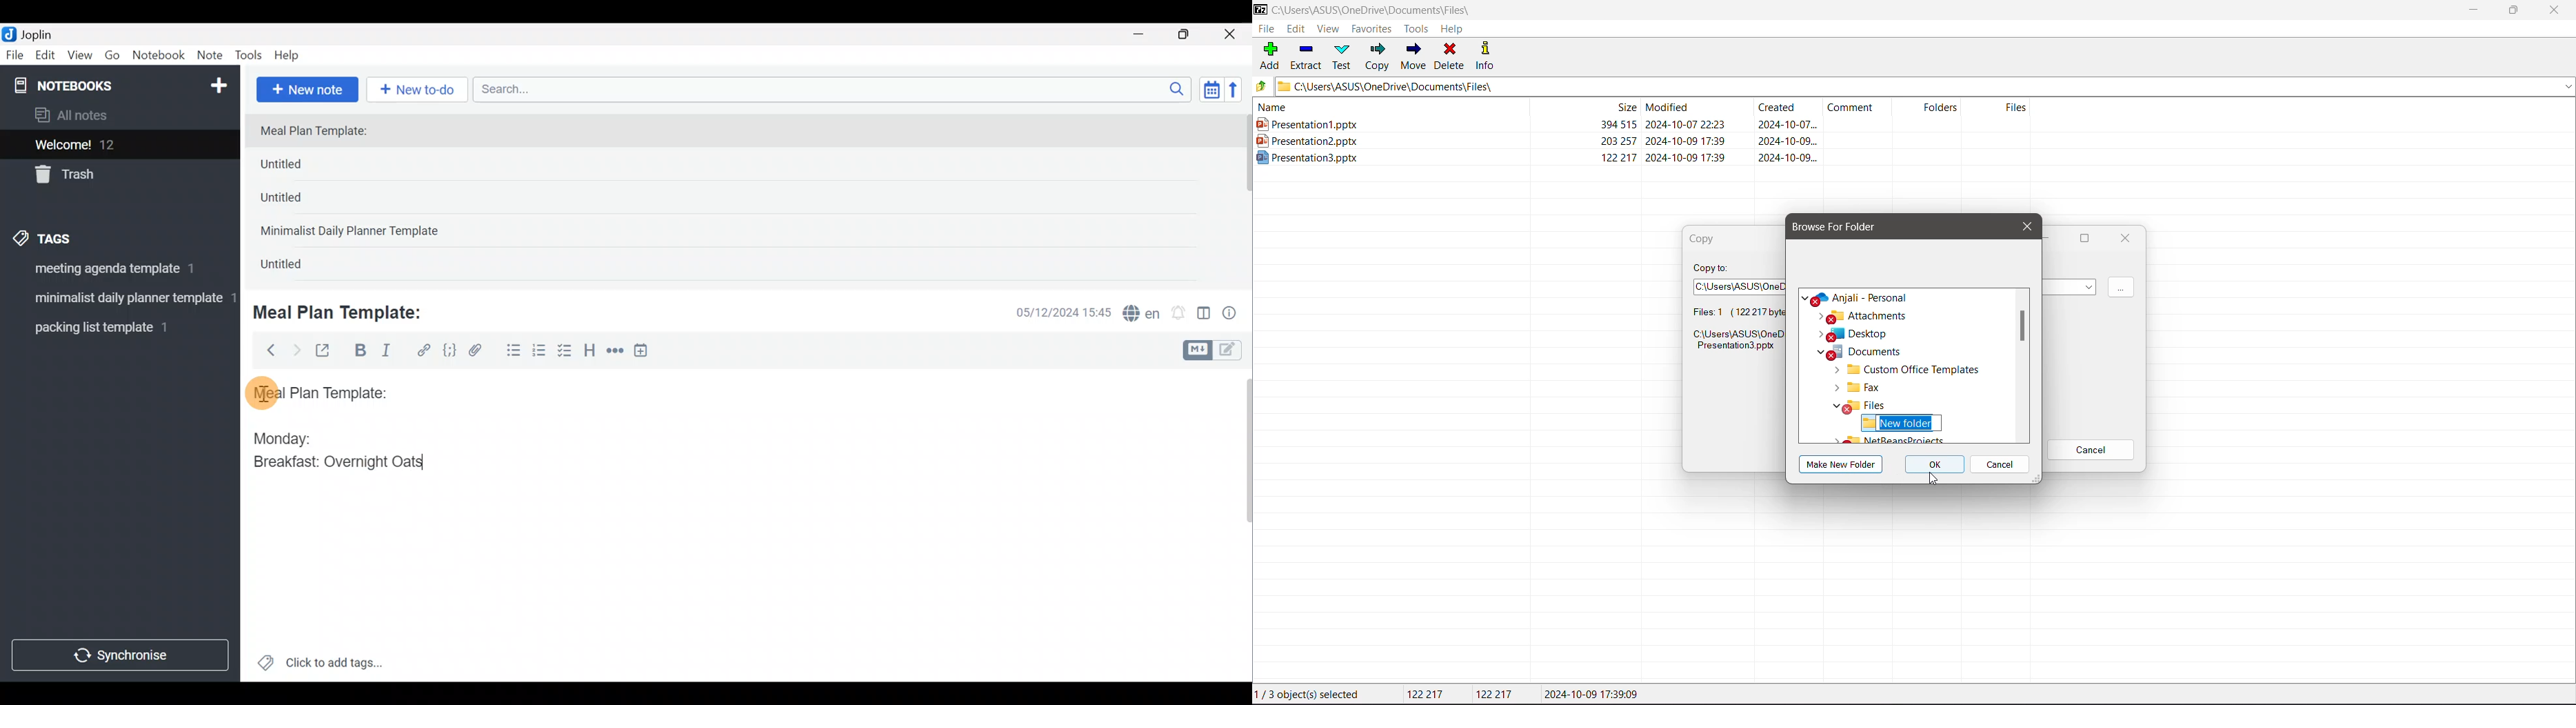  What do you see at coordinates (316, 391) in the screenshot?
I see `Meal plan template` at bounding box center [316, 391].